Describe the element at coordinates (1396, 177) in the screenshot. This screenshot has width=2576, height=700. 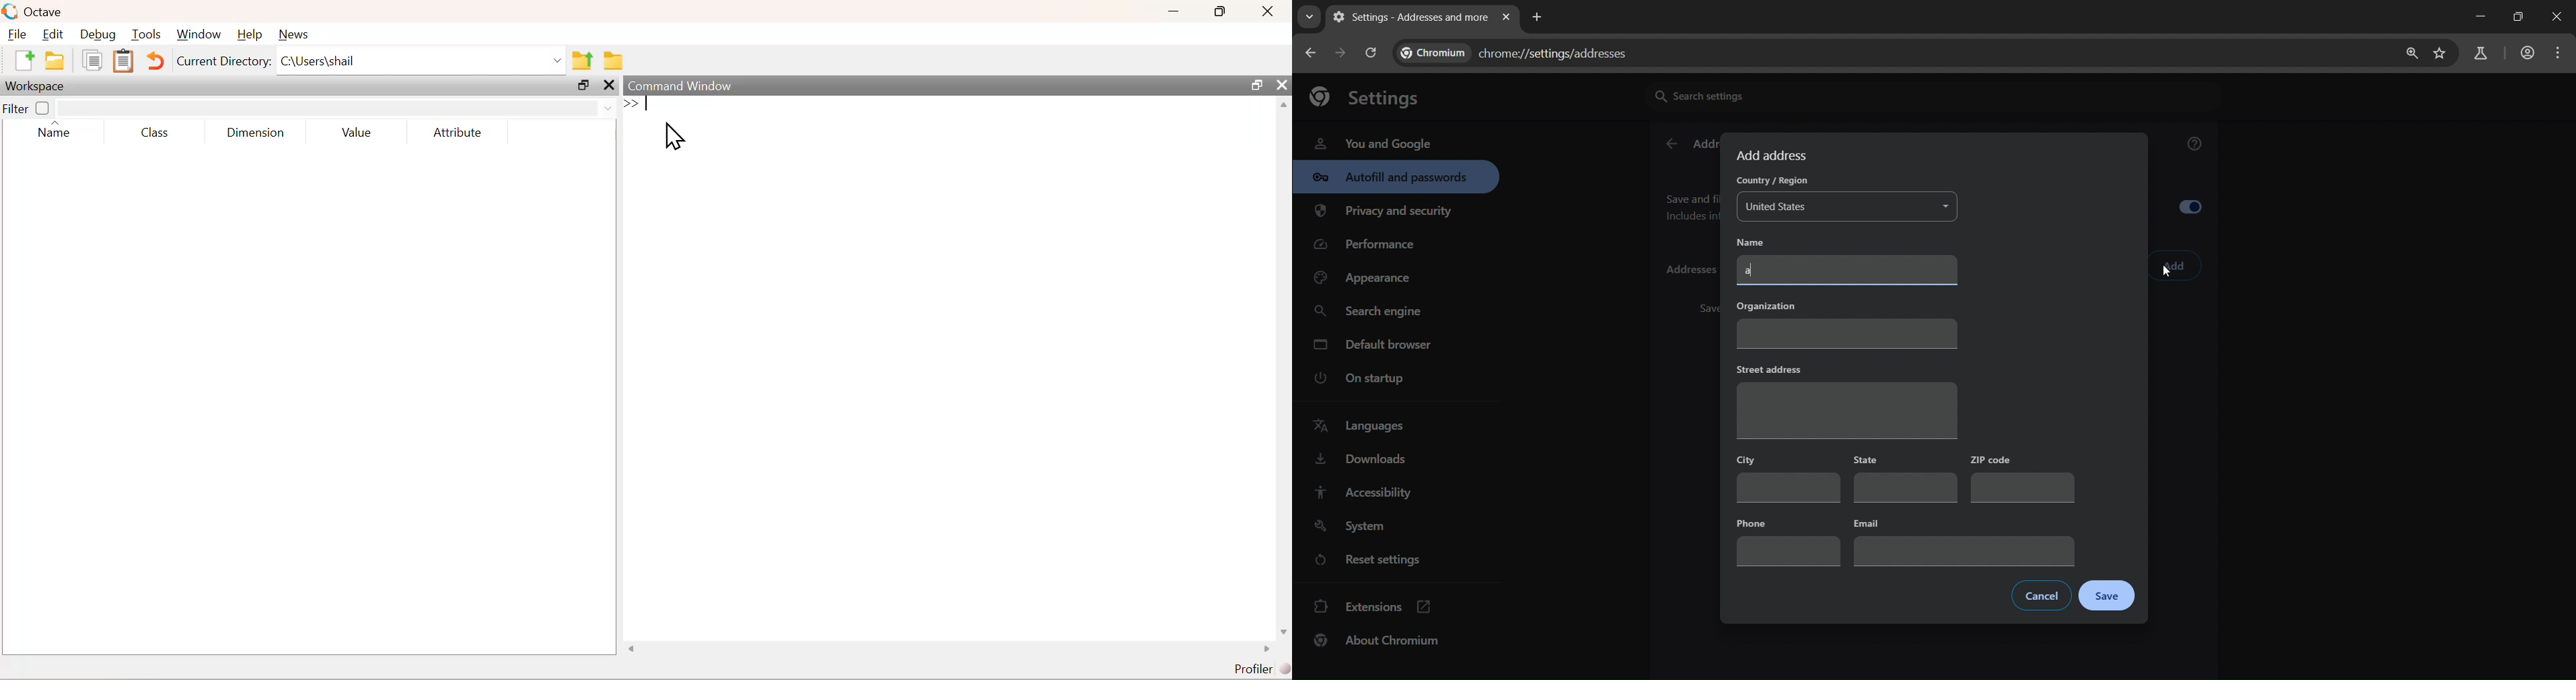
I see `autofill & passwords` at that location.